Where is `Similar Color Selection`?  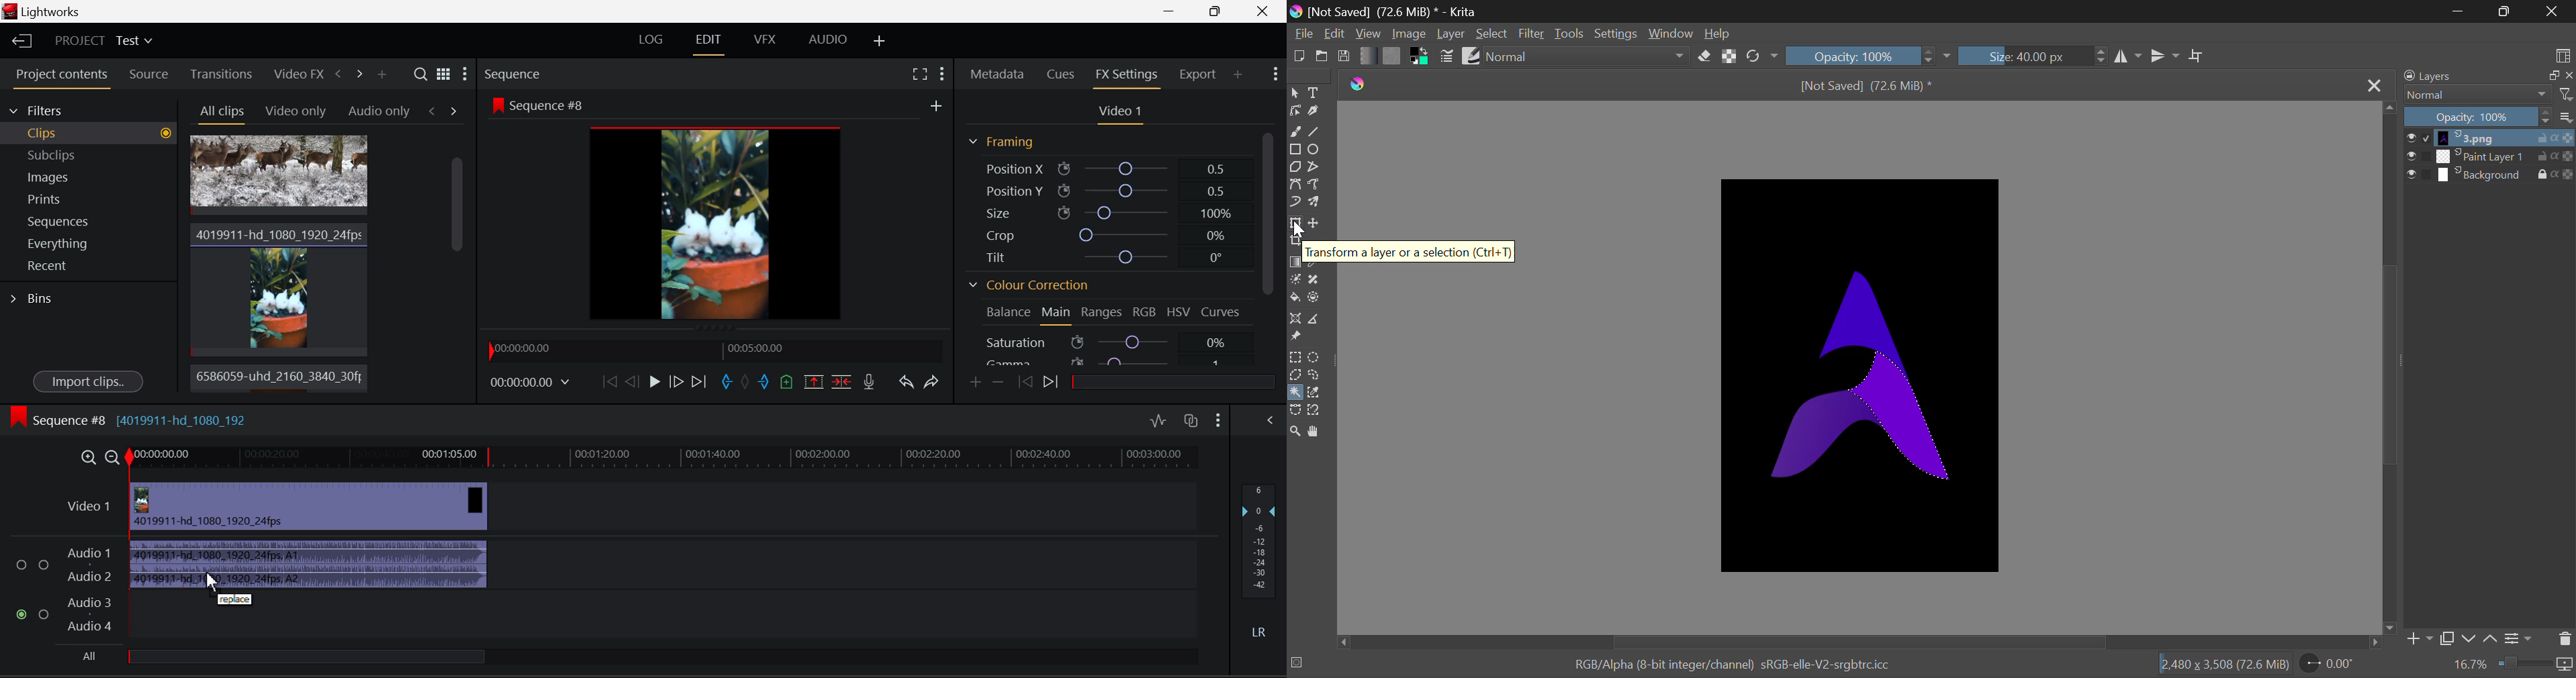
Similar Color Selection is located at coordinates (1314, 392).